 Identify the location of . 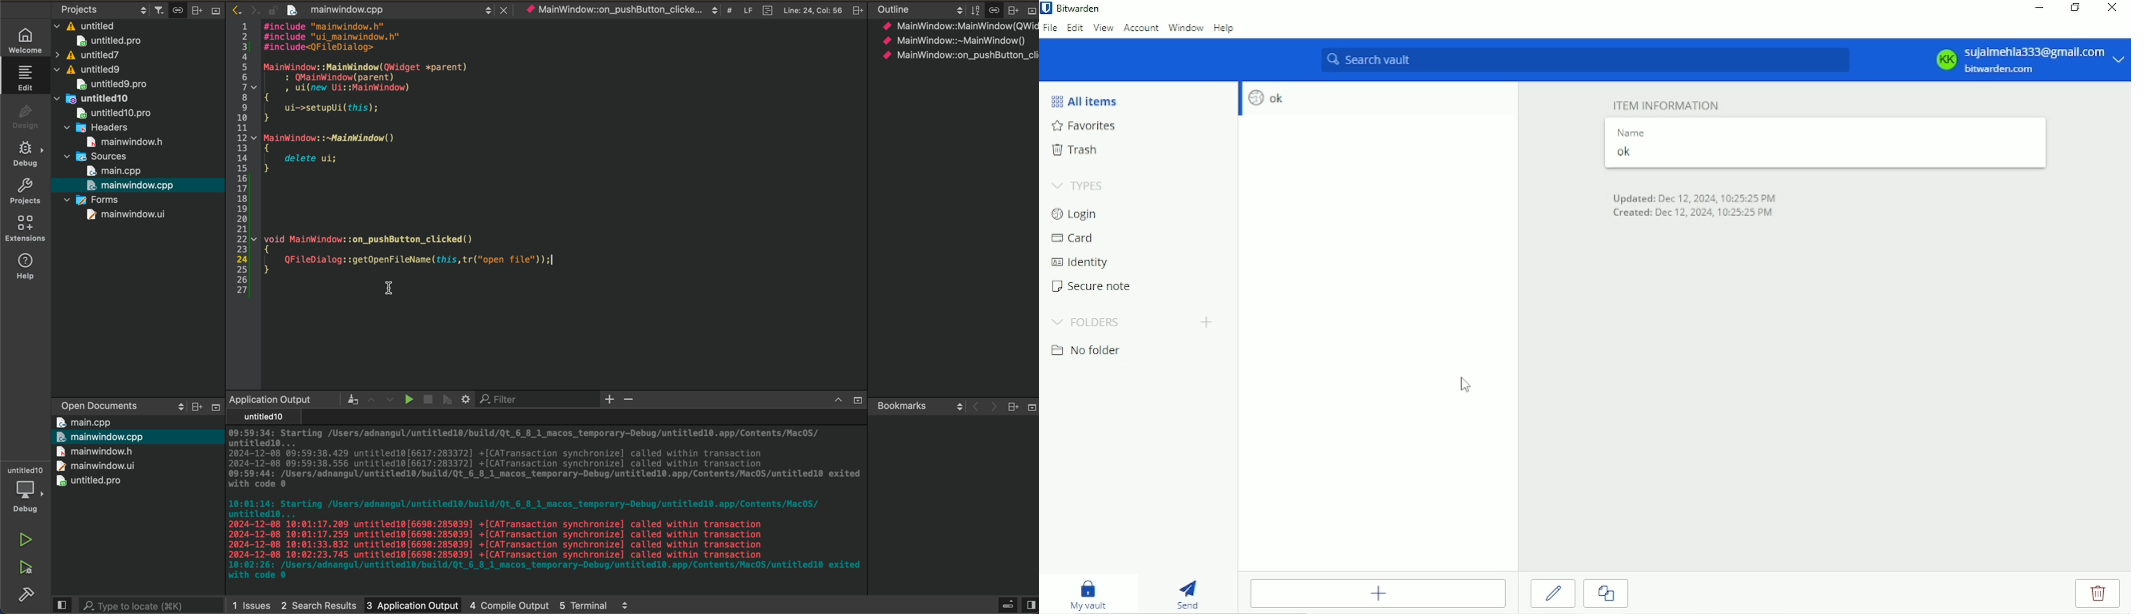
(1012, 10).